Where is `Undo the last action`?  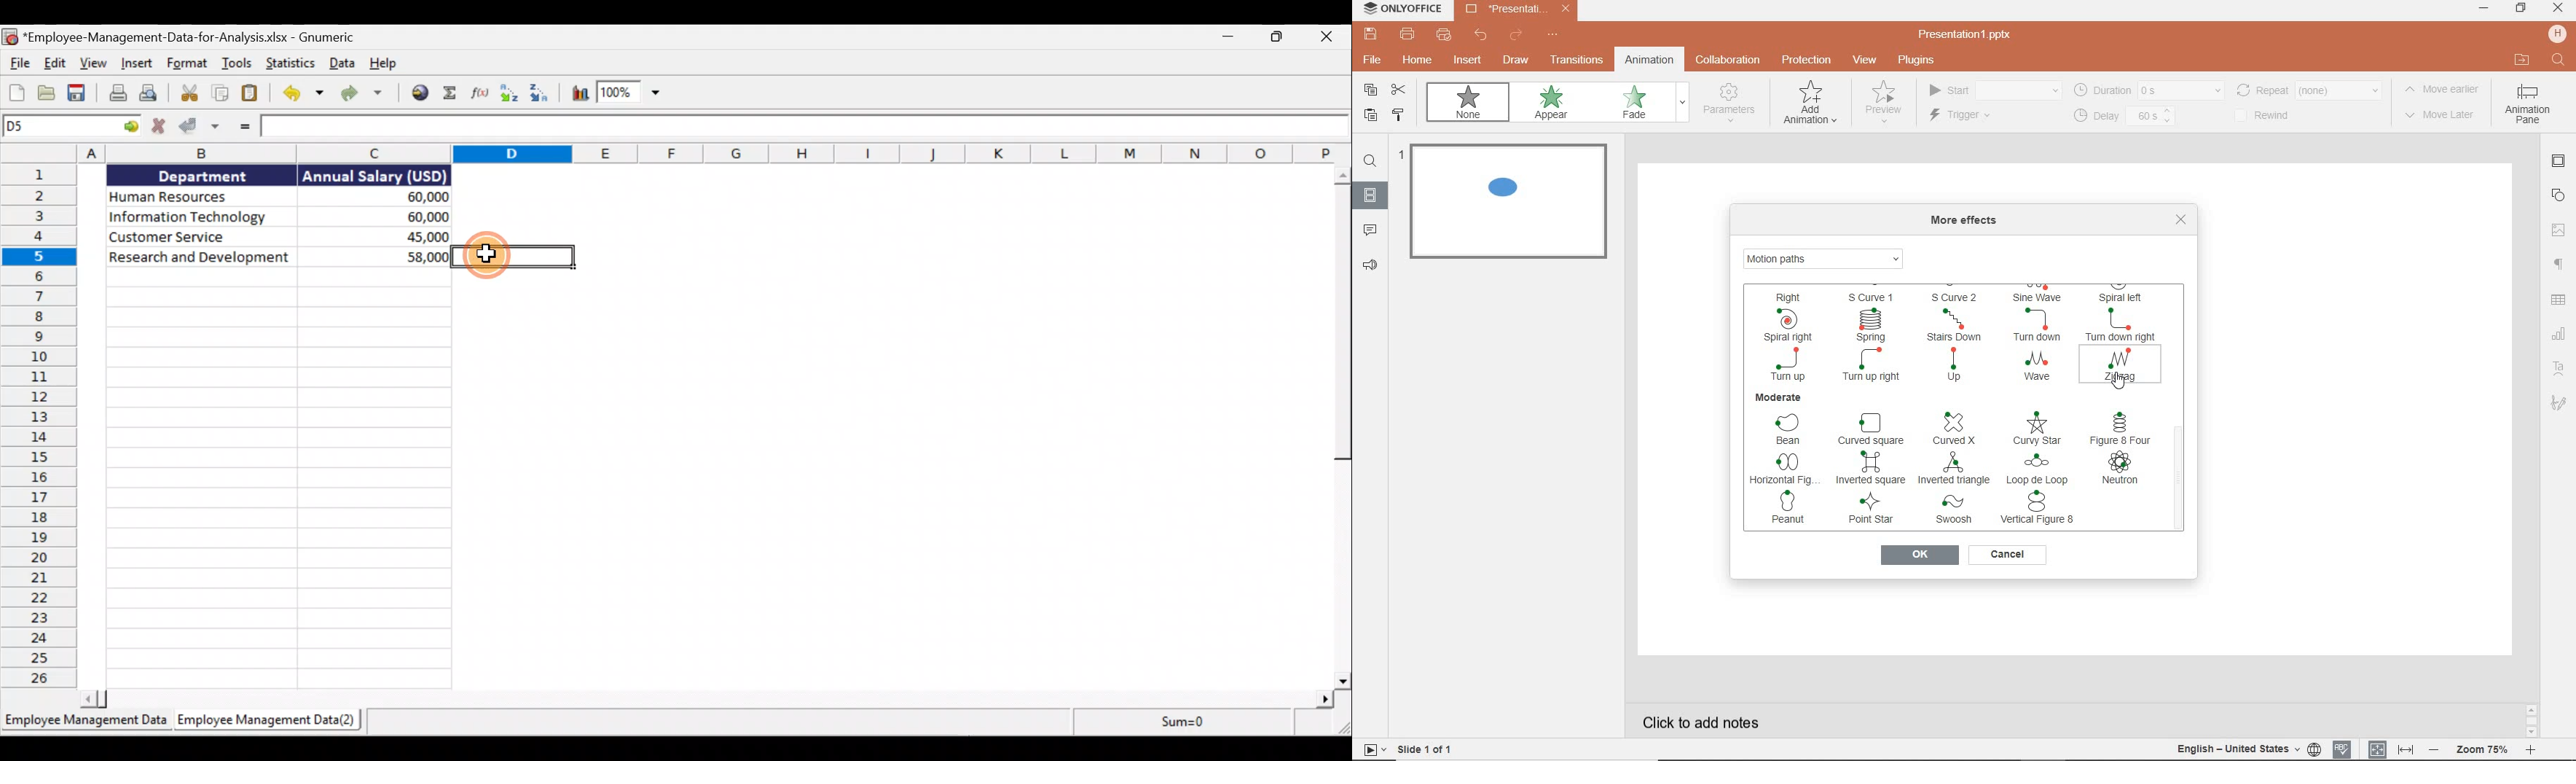 Undo the last action is located at coordinates (301, 93).